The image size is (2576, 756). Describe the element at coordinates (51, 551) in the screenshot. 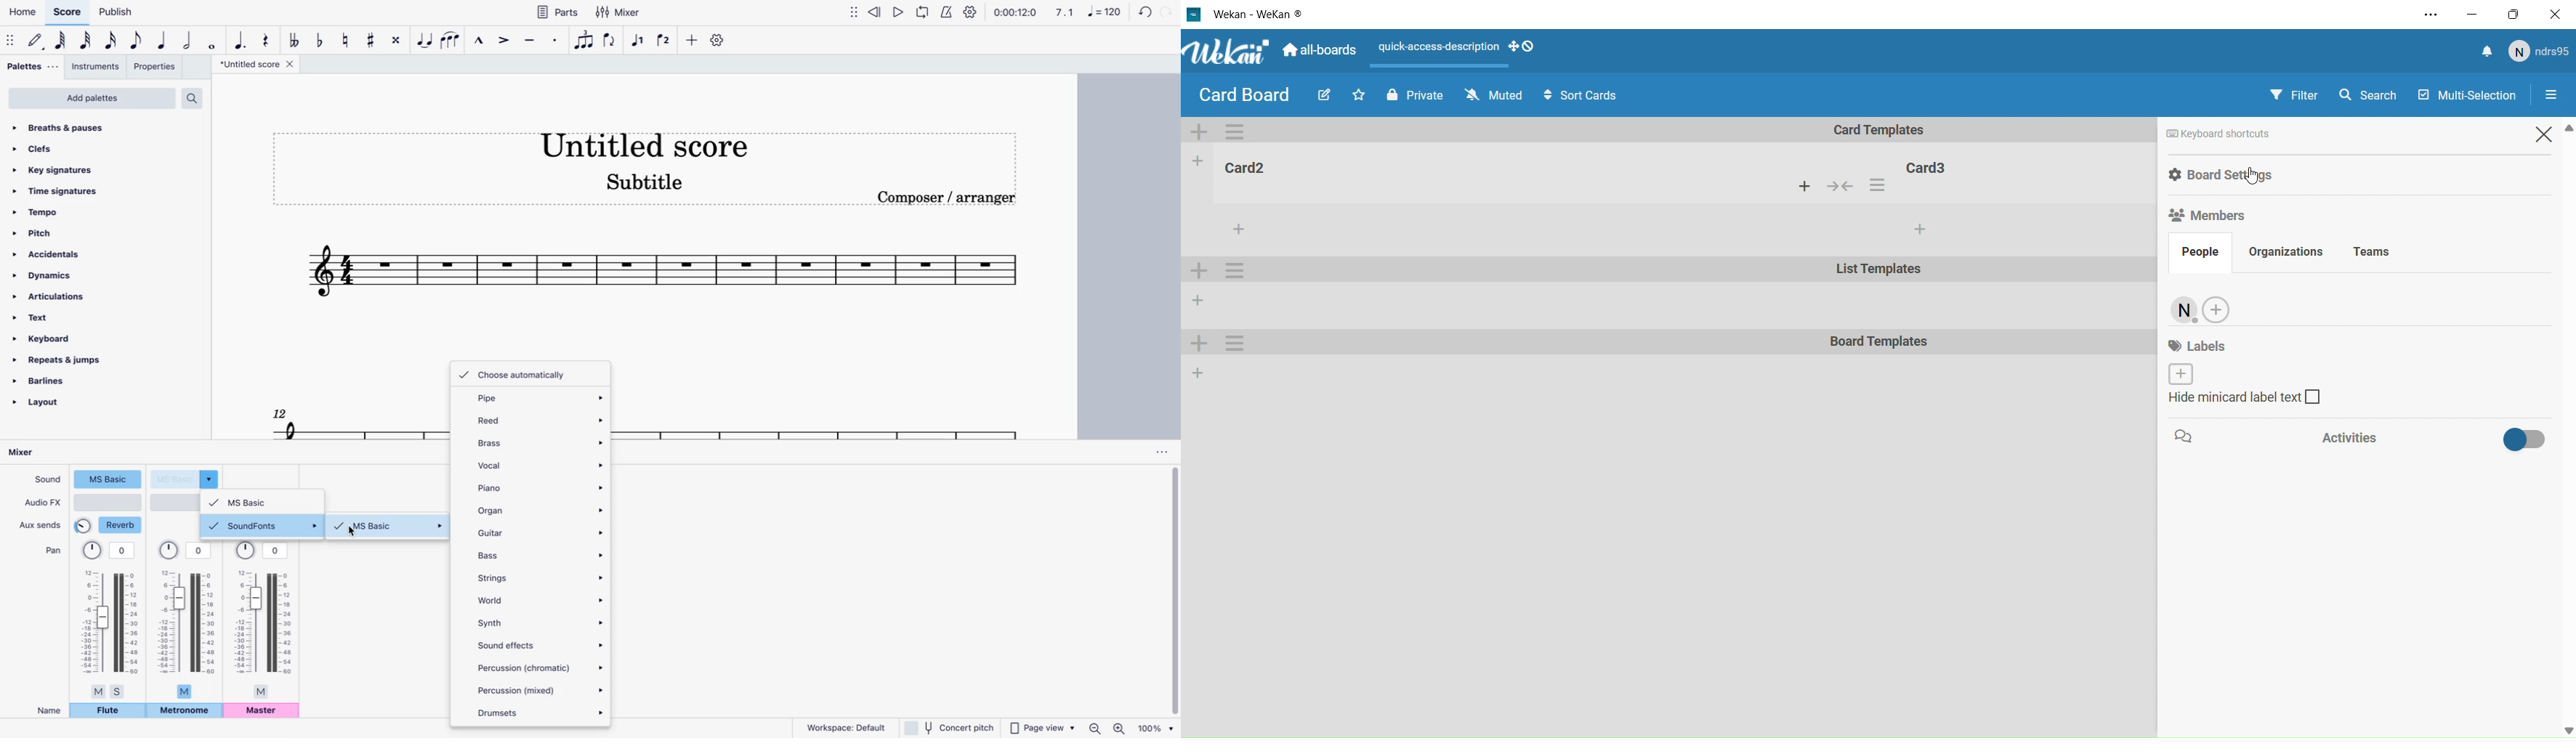

I see `pan` at that location.